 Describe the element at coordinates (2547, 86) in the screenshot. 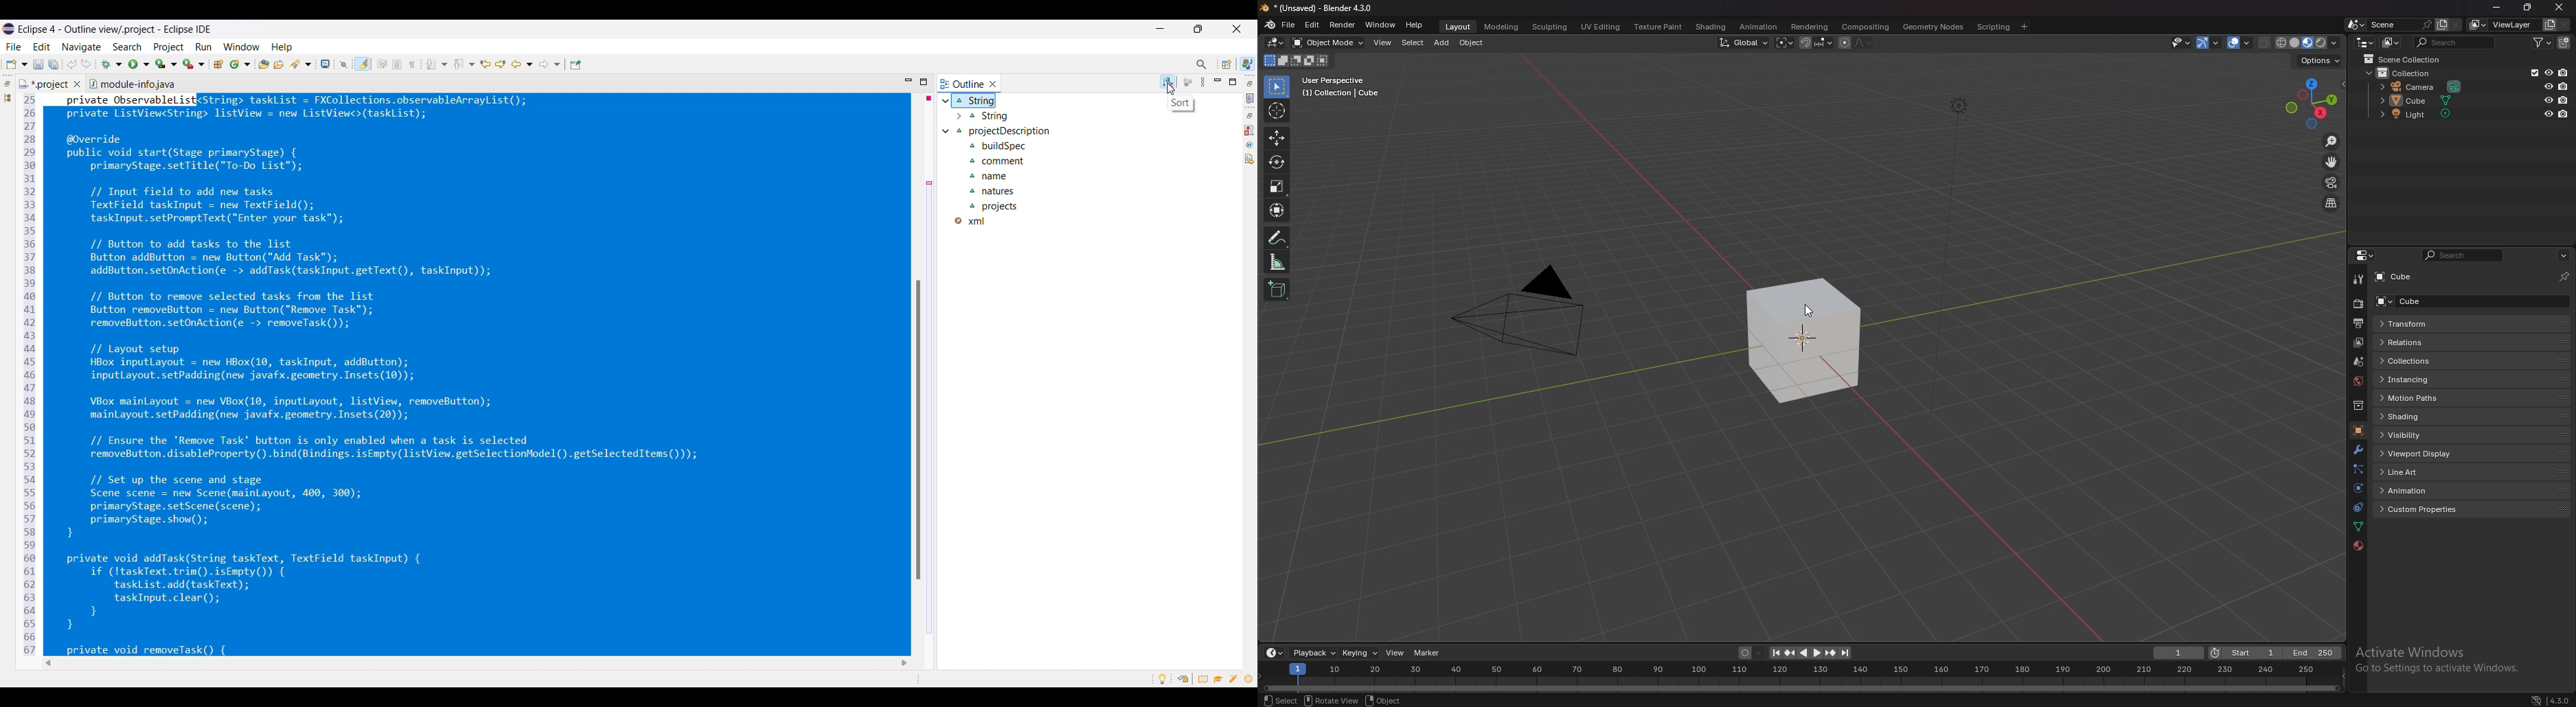

I see `hide in viewport` at that location.